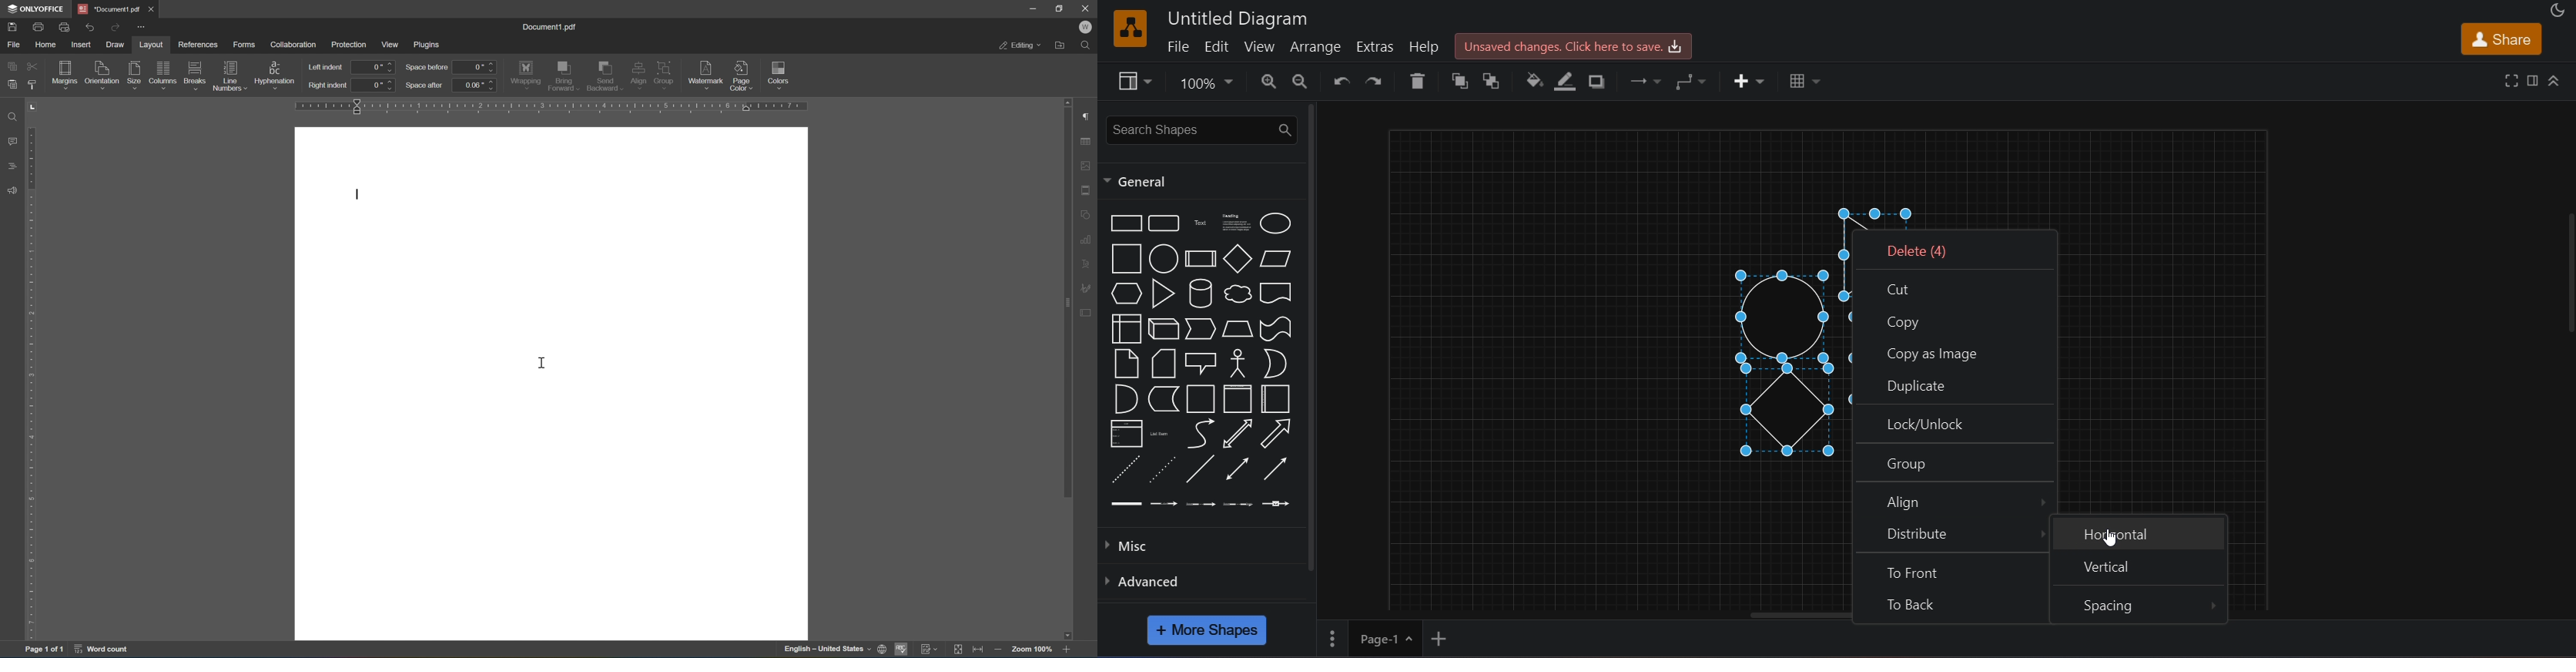  What do you see at coordinates (1275, 363) in the screenshot?
I see `or` at bounding box center [1275, 363].